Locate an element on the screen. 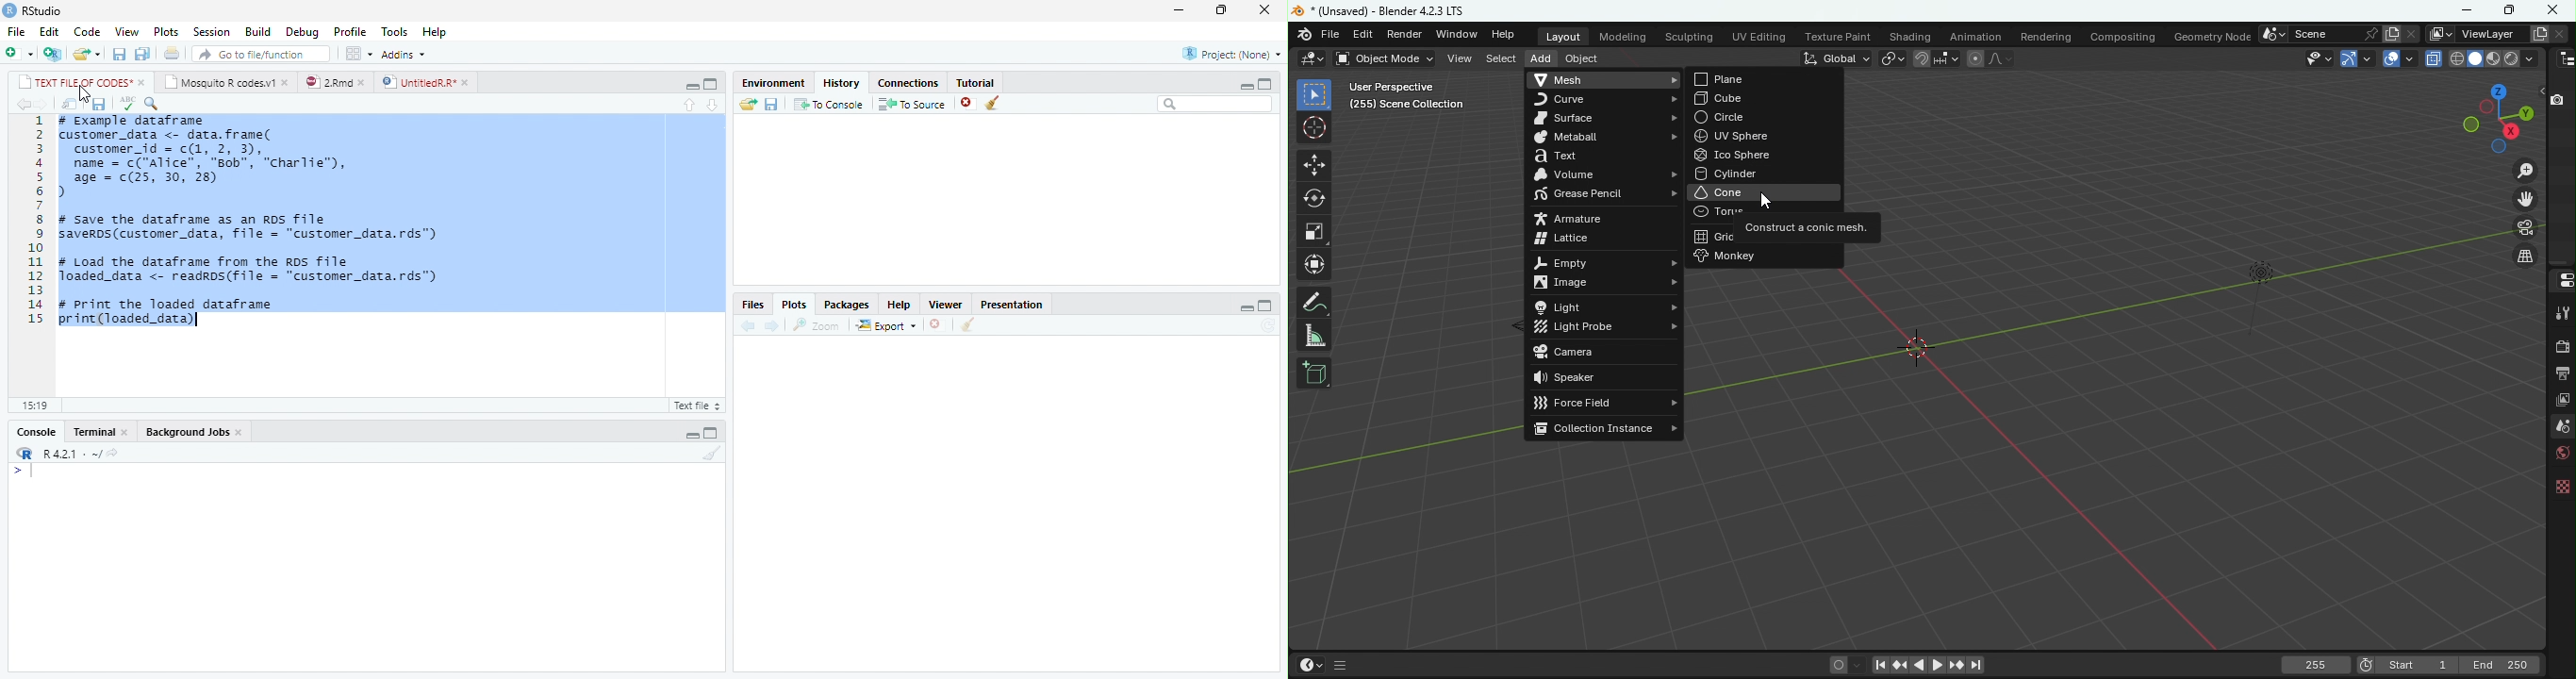 The width and height of the screenshot is (2576, 700). maximize is located at coordinates (710, 84).